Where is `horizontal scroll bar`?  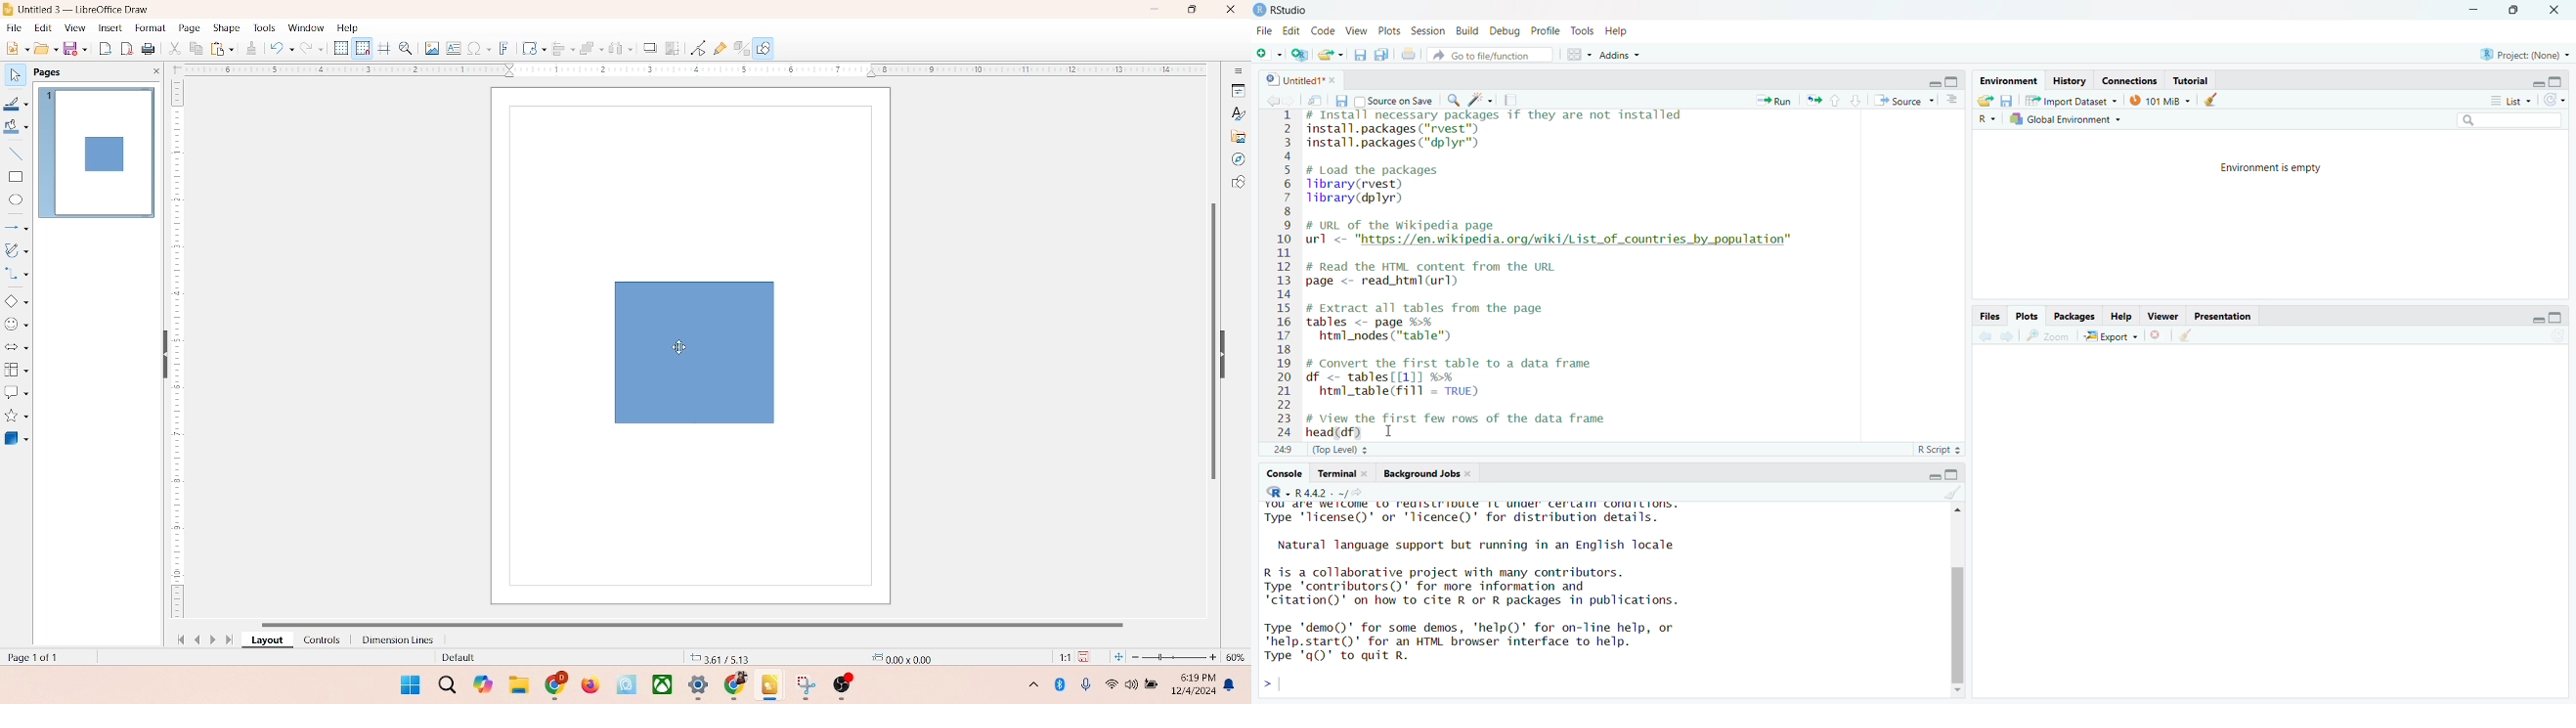
horizontal scroll bar is located at coordinates (708, 622).